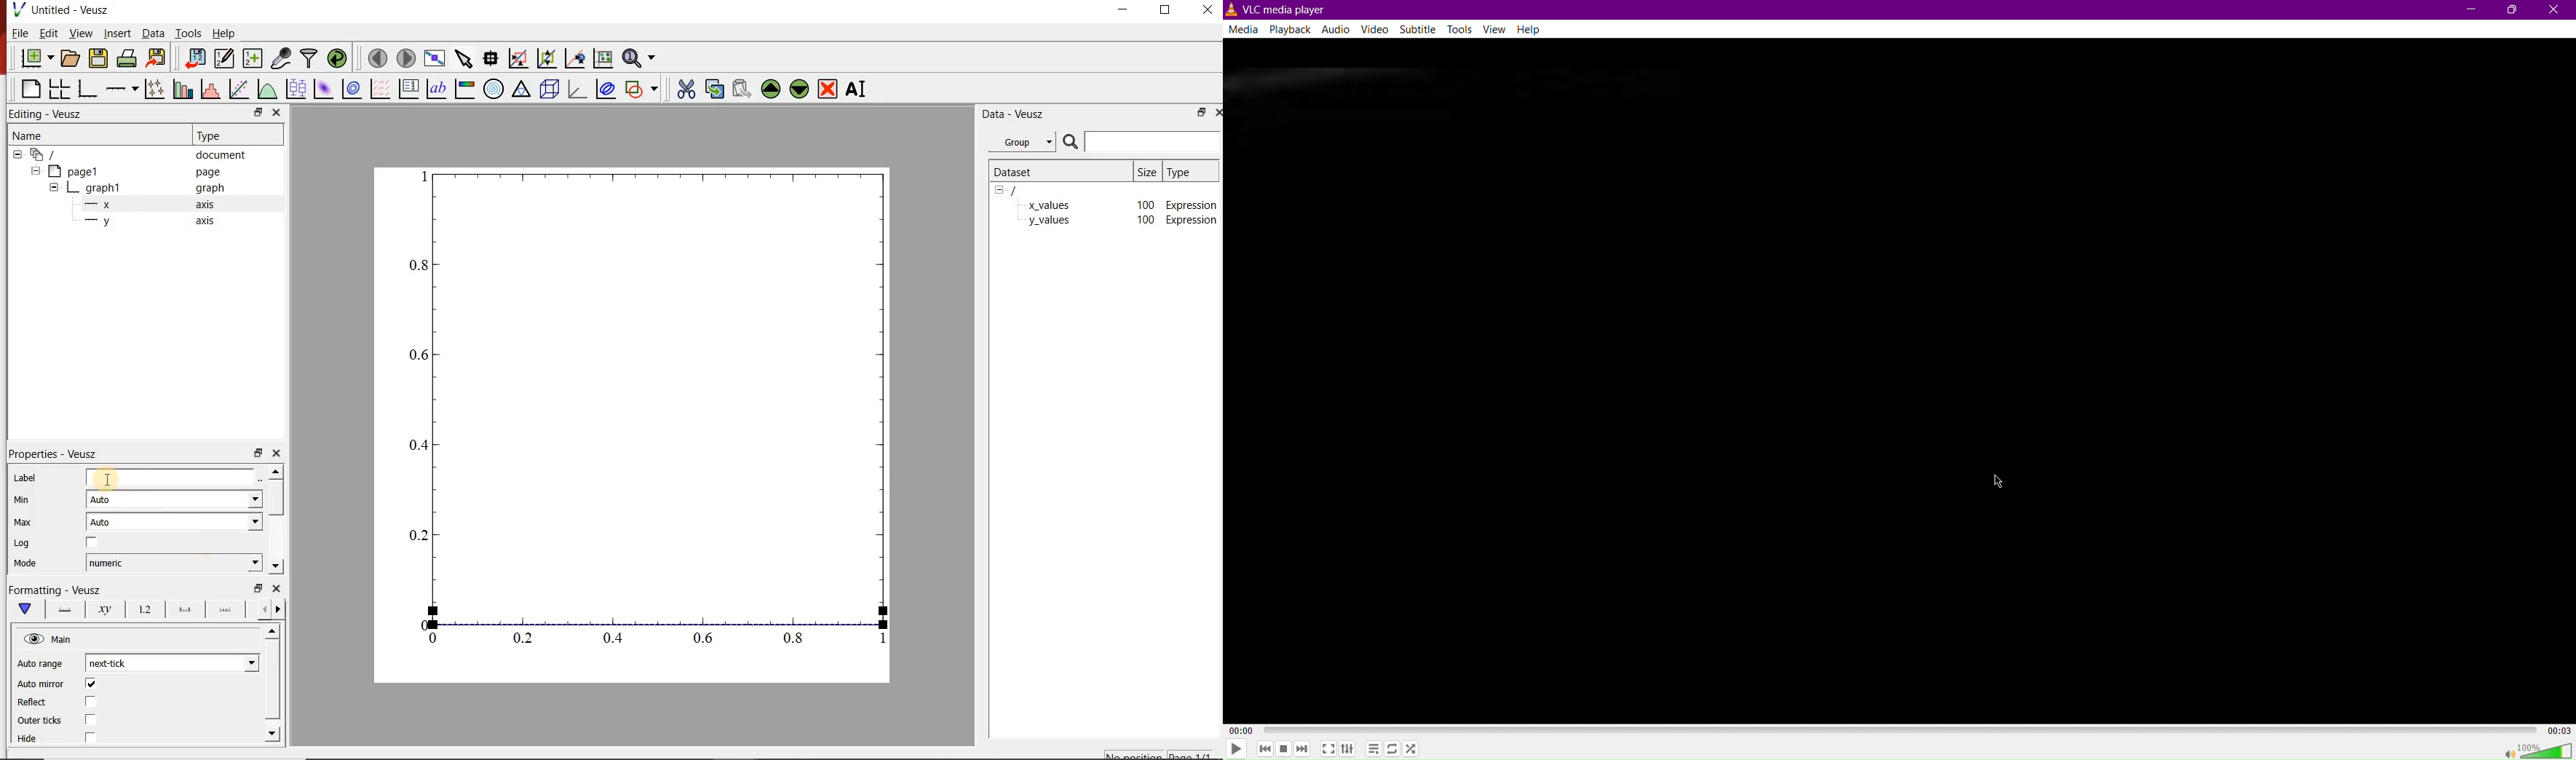 This screenshot has width=2576, height=784. I want to click on bar graph, so click(87, 90).